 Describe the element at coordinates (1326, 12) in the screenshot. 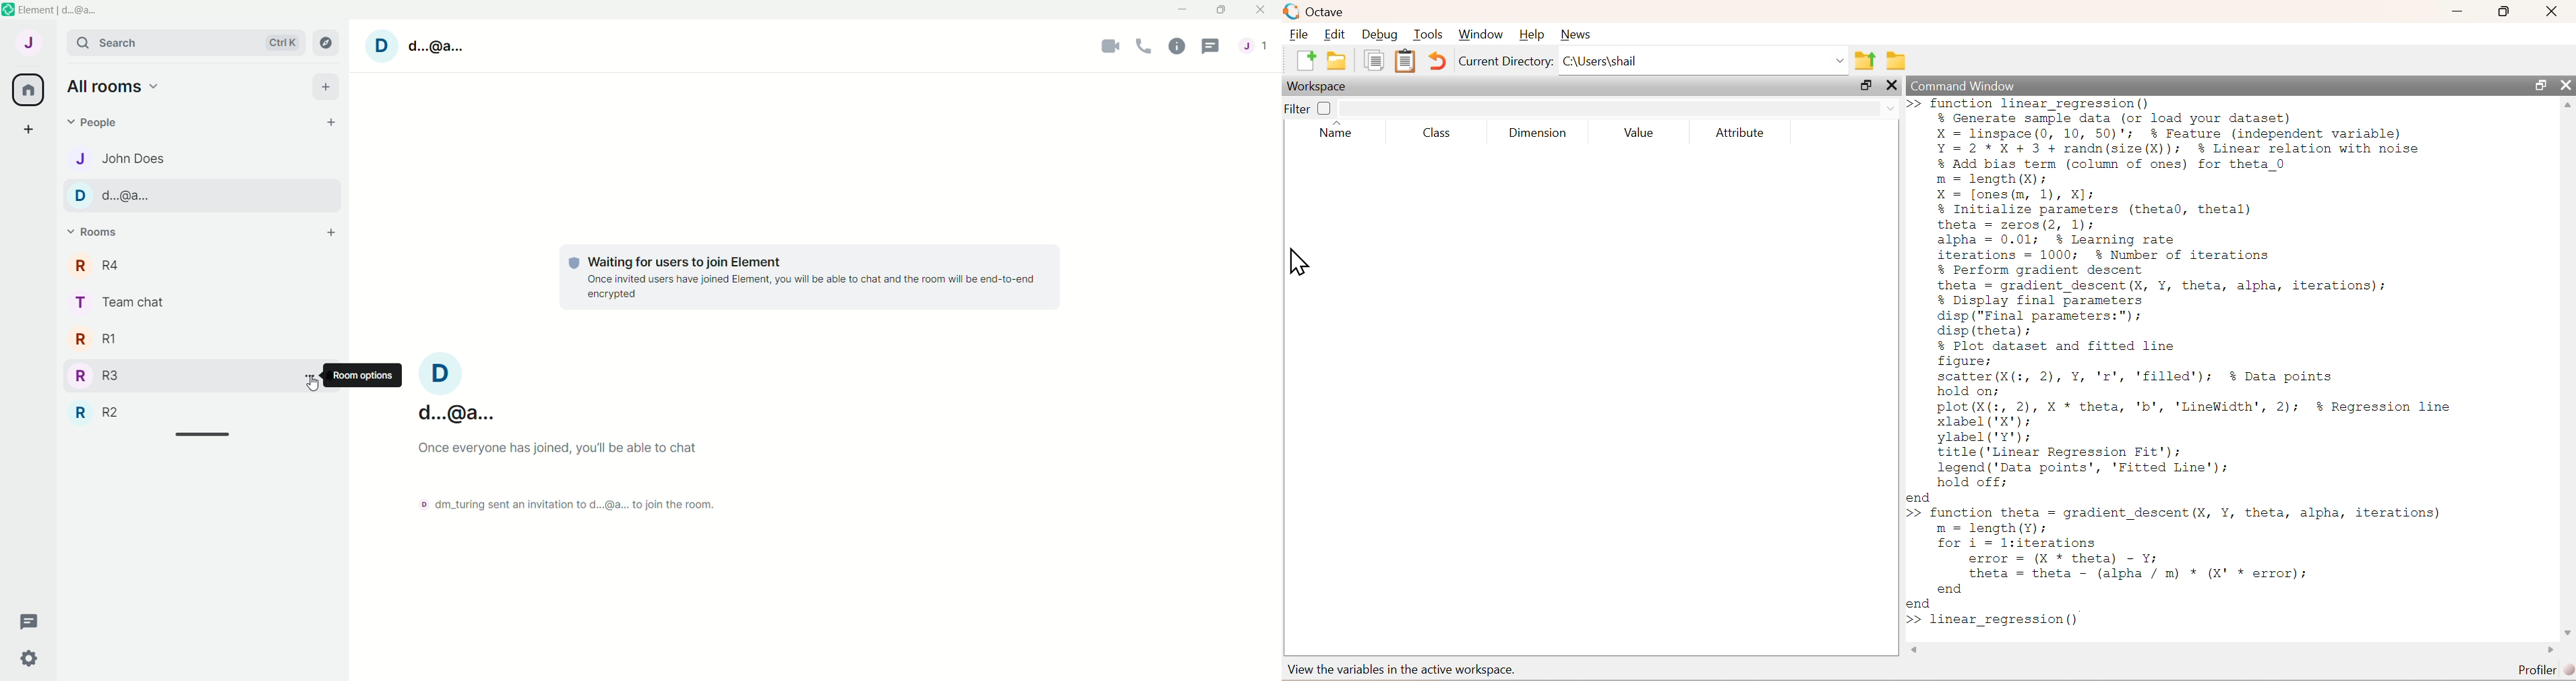

I see `Octave` at that location.